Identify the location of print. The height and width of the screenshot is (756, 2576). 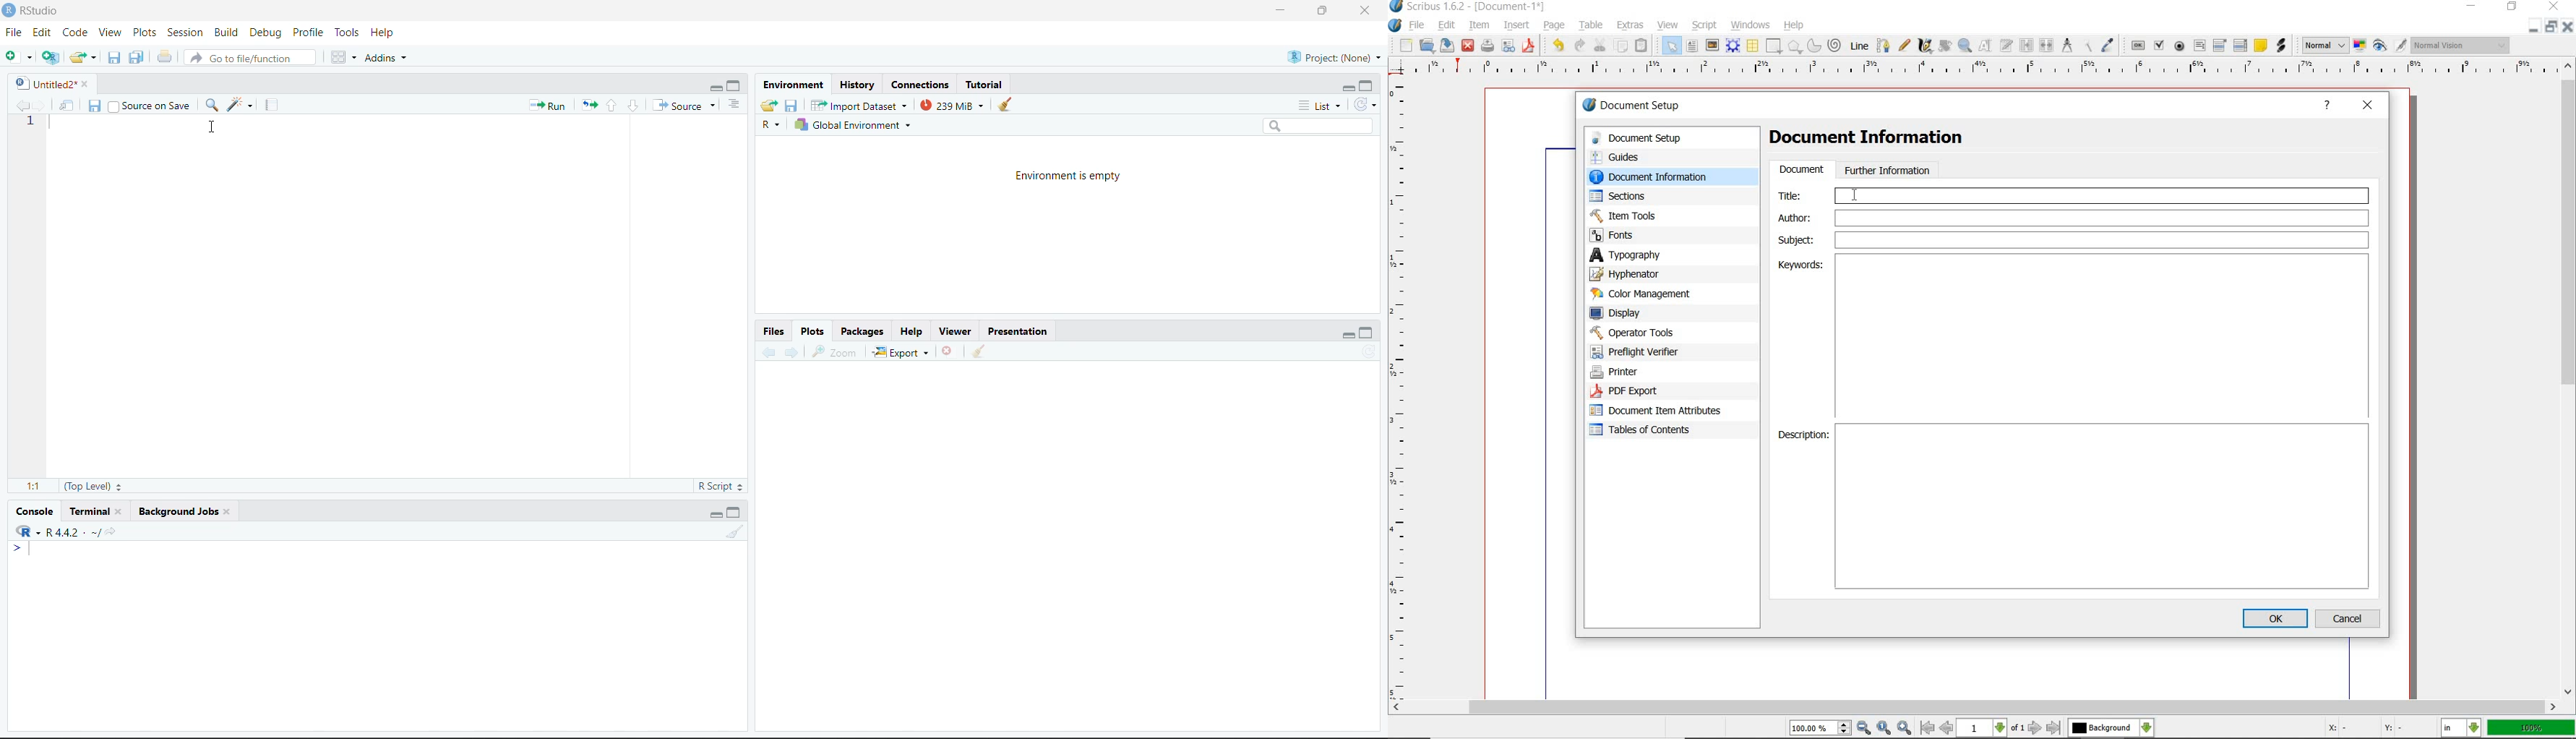
(1488, 47).